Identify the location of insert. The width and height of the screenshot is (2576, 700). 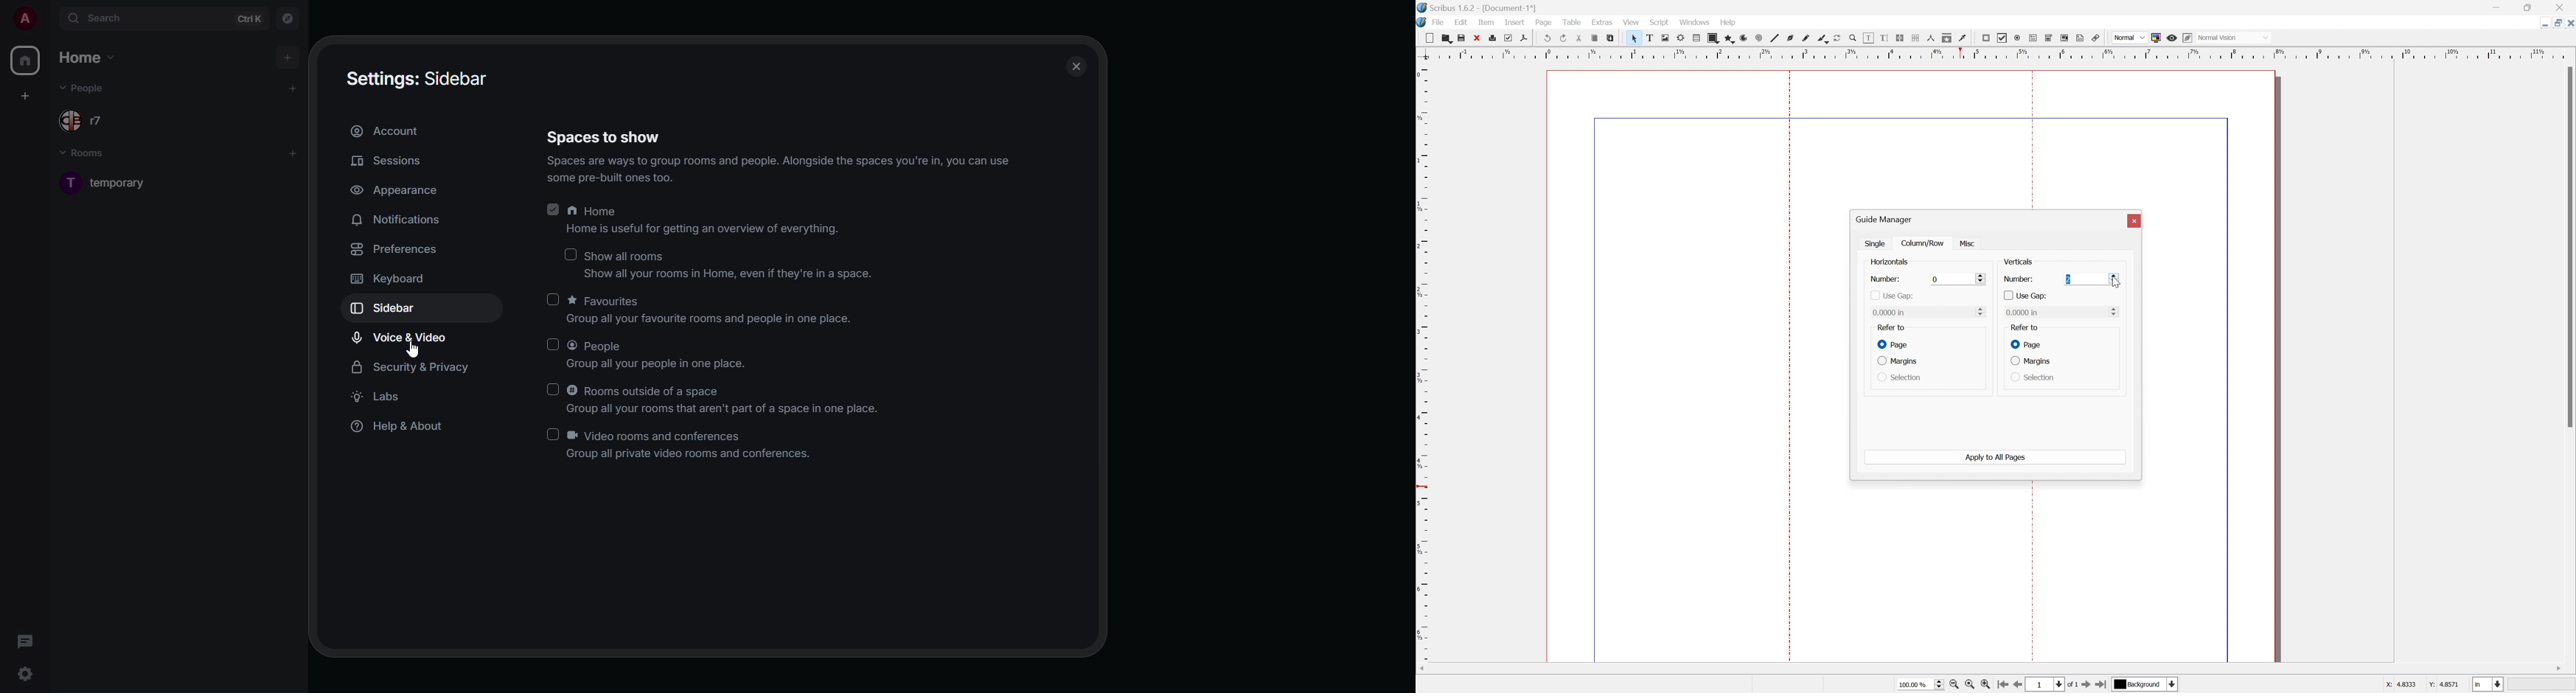
(1515, 22).